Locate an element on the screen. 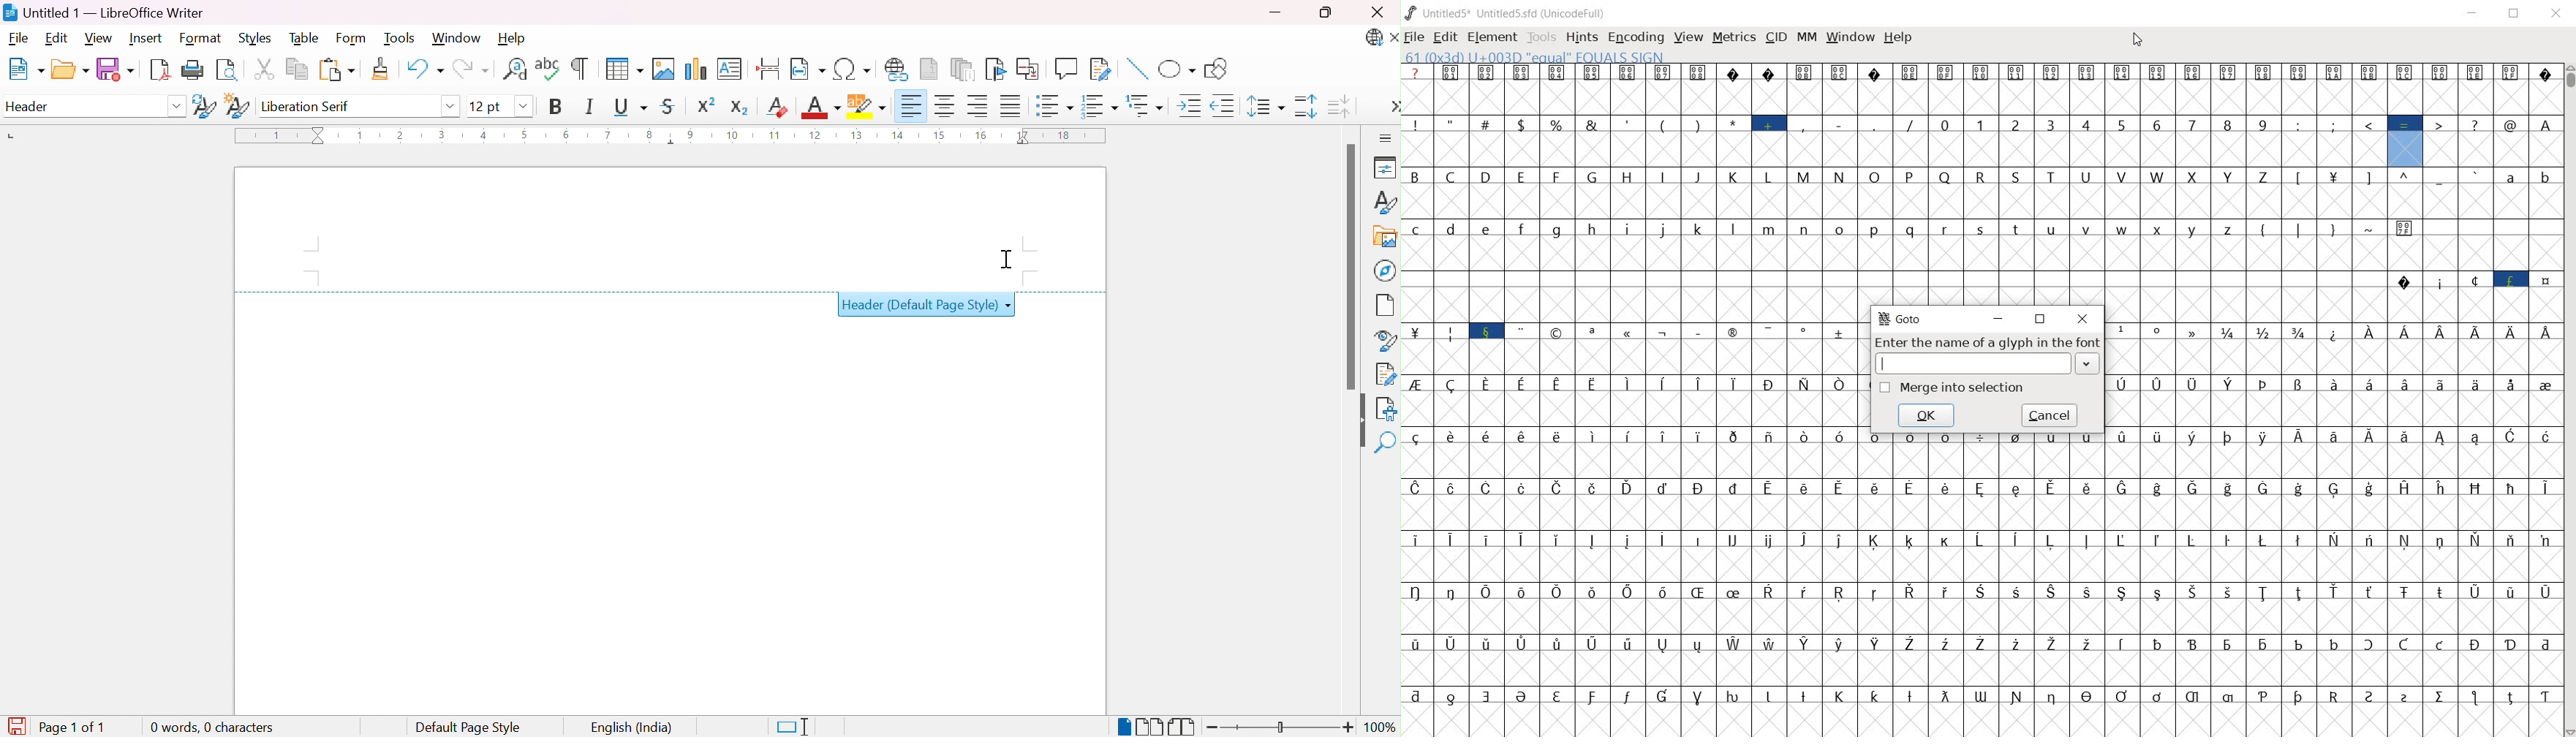  Undo is located at coordinates (424, 67).